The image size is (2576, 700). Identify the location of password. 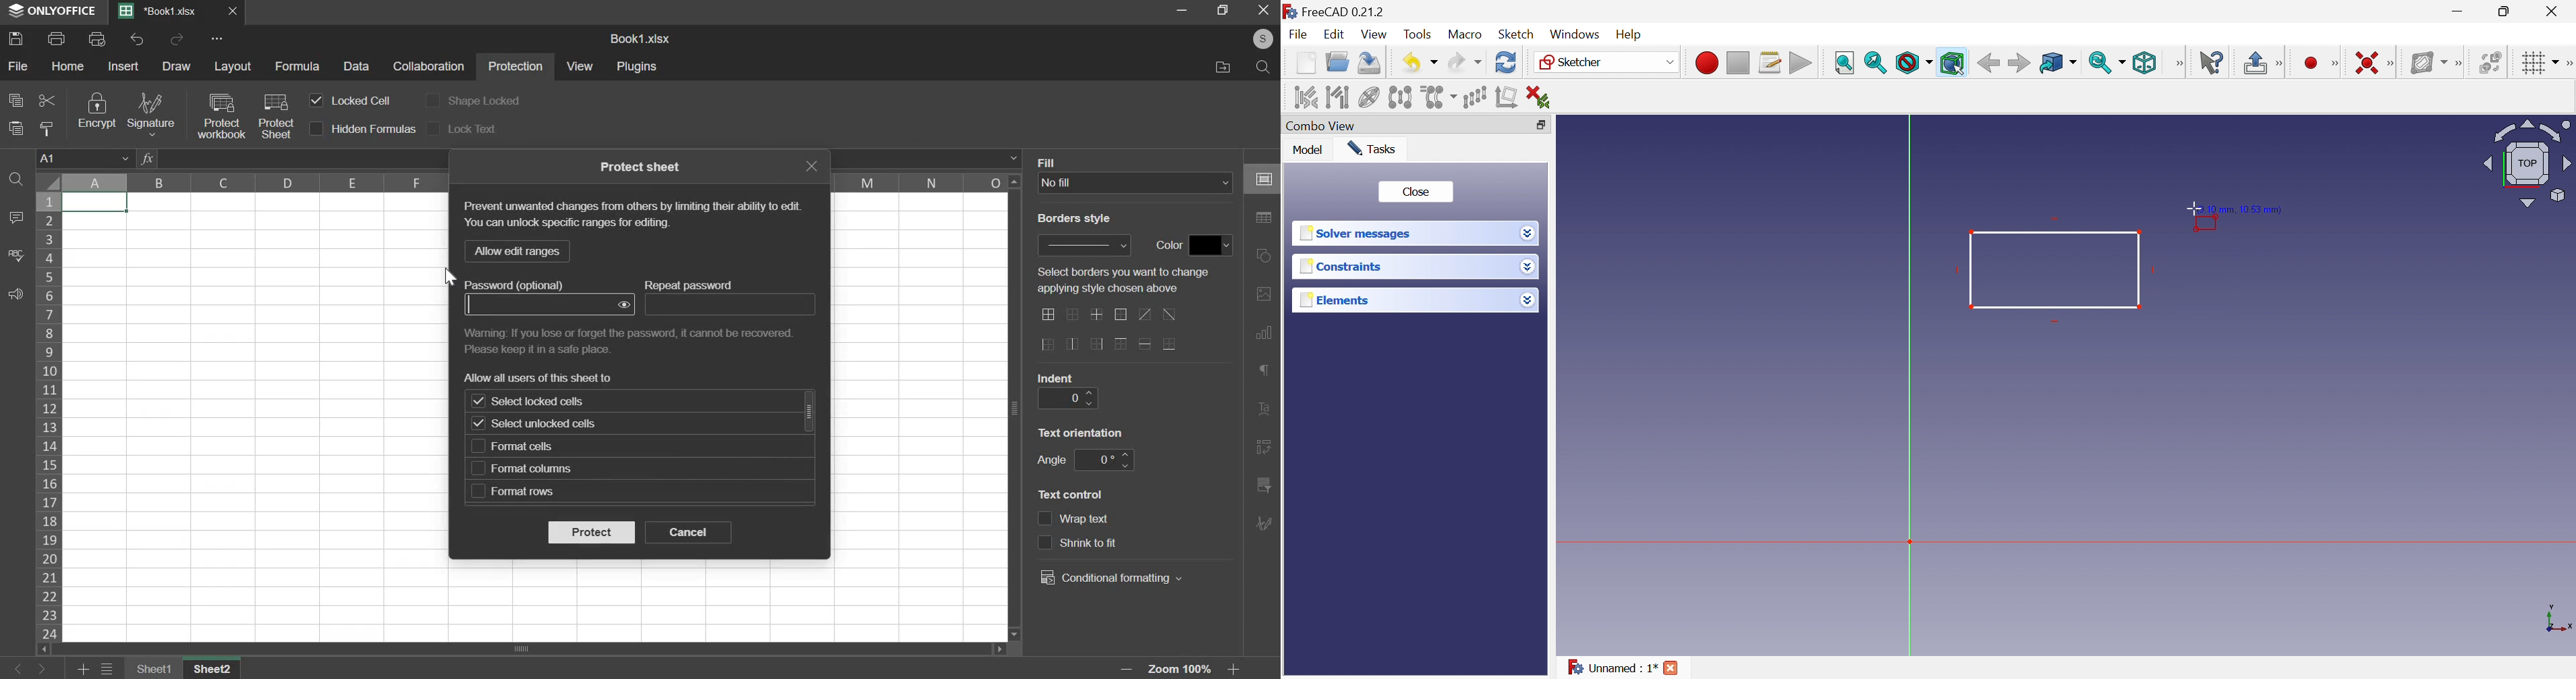
(538, 305).